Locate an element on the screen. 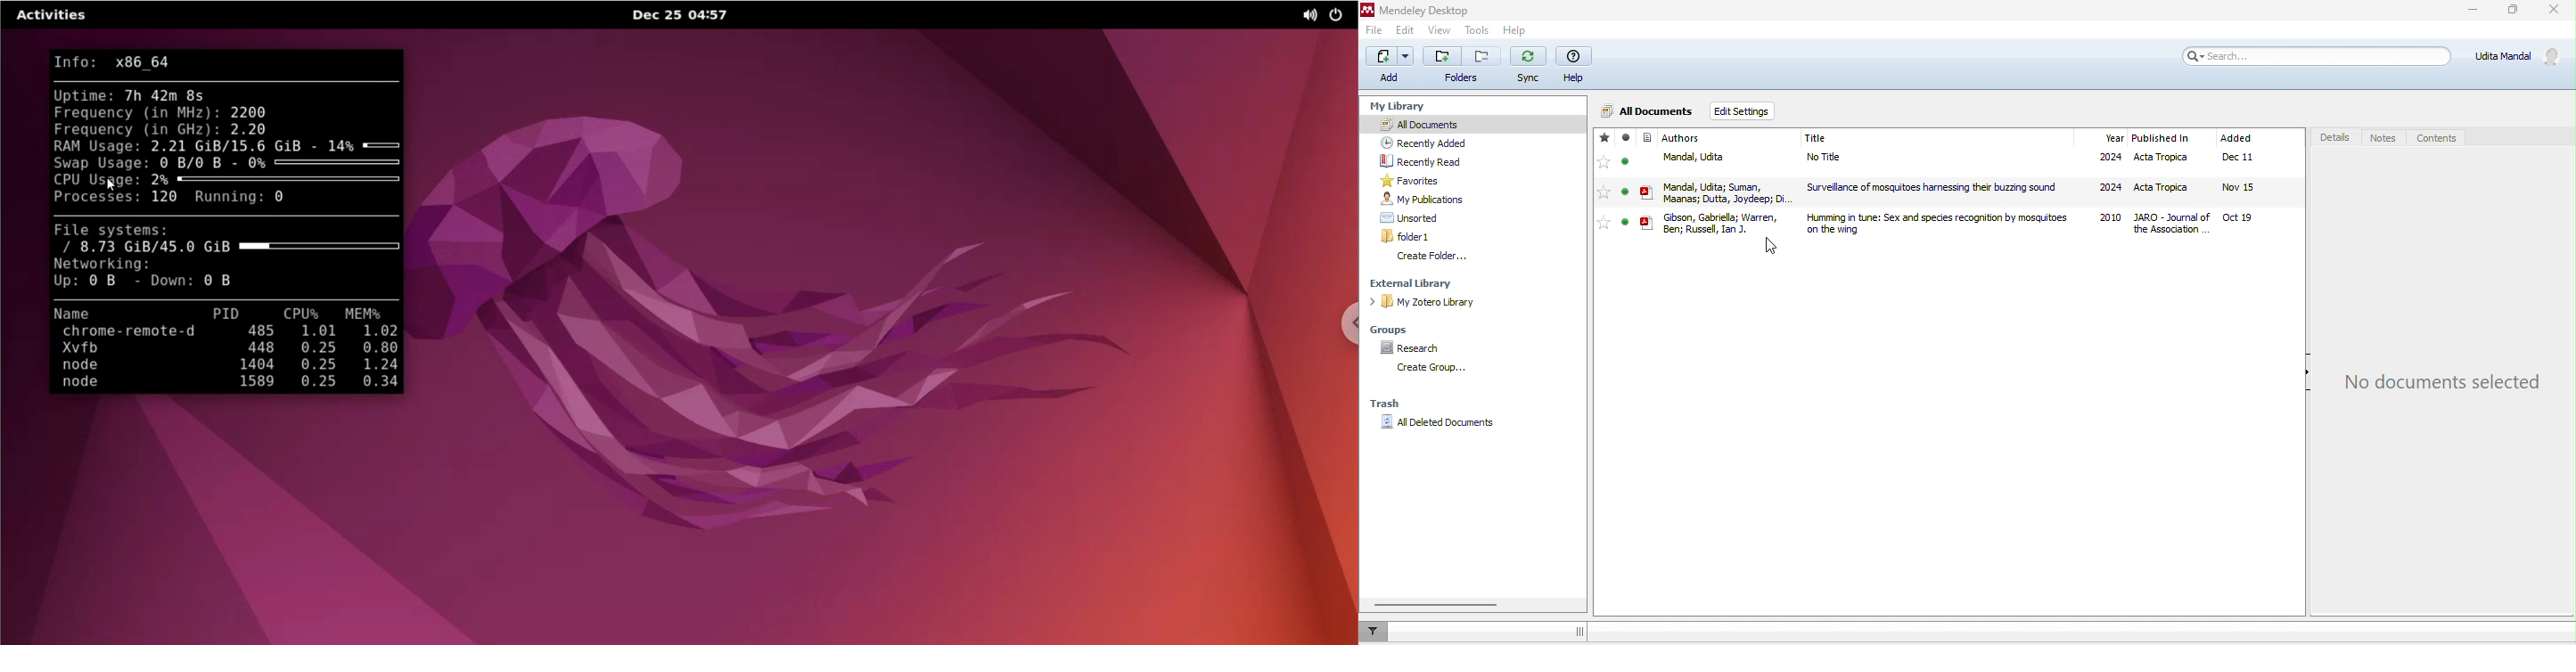 The width and height of the screenshot is (2576, 672). search bar is located at coordinates (2318, 57).